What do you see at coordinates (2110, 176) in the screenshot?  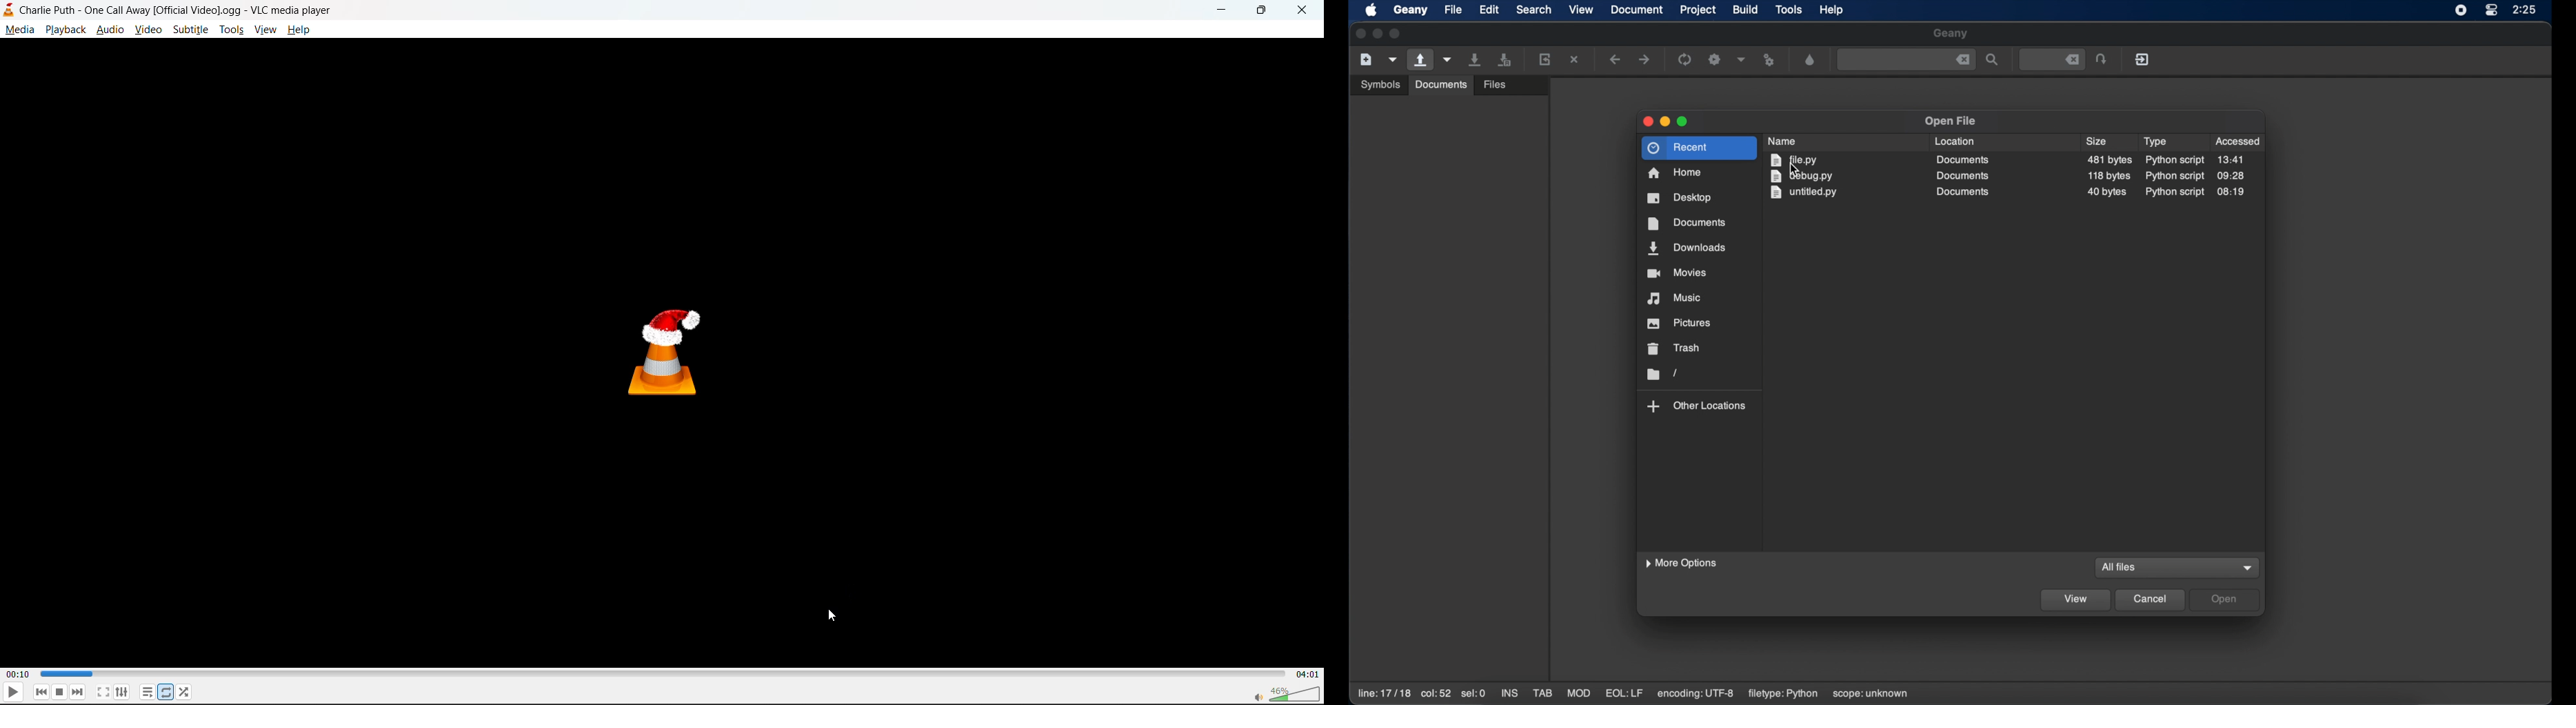 I see `size` at bounding box center [2110, 176].